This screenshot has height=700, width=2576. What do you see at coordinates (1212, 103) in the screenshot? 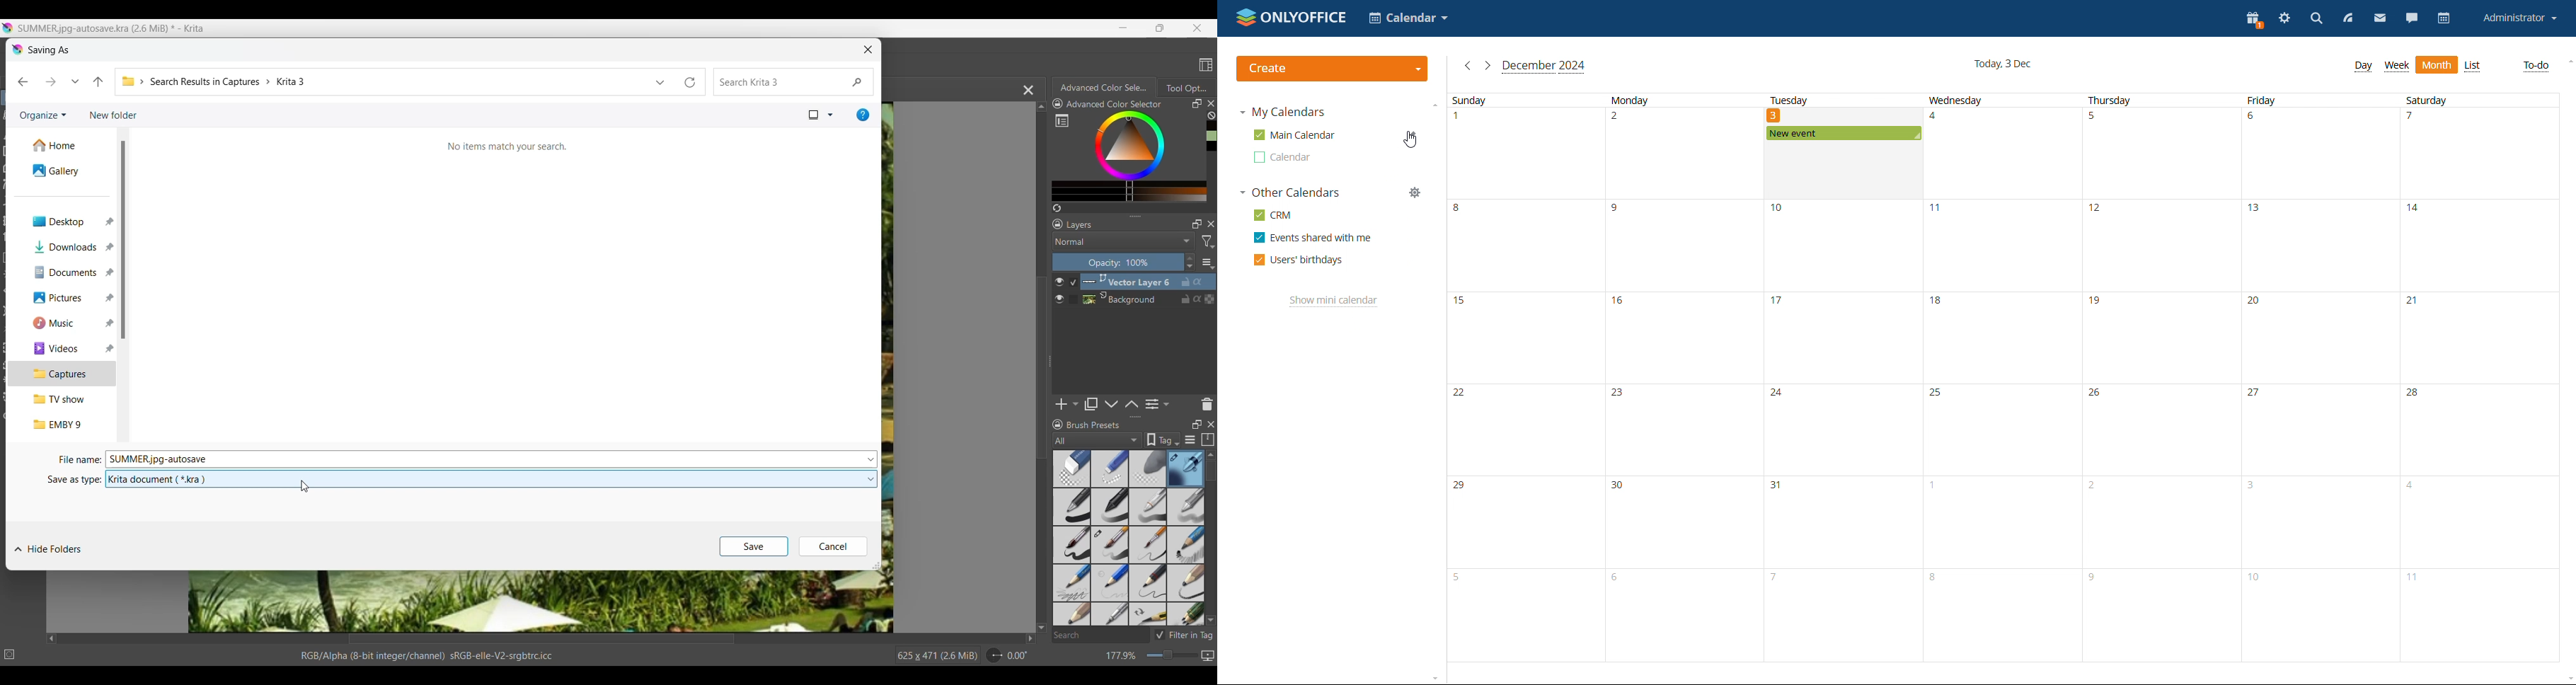
I see `Close tab` at bounding box center [1212, 103].